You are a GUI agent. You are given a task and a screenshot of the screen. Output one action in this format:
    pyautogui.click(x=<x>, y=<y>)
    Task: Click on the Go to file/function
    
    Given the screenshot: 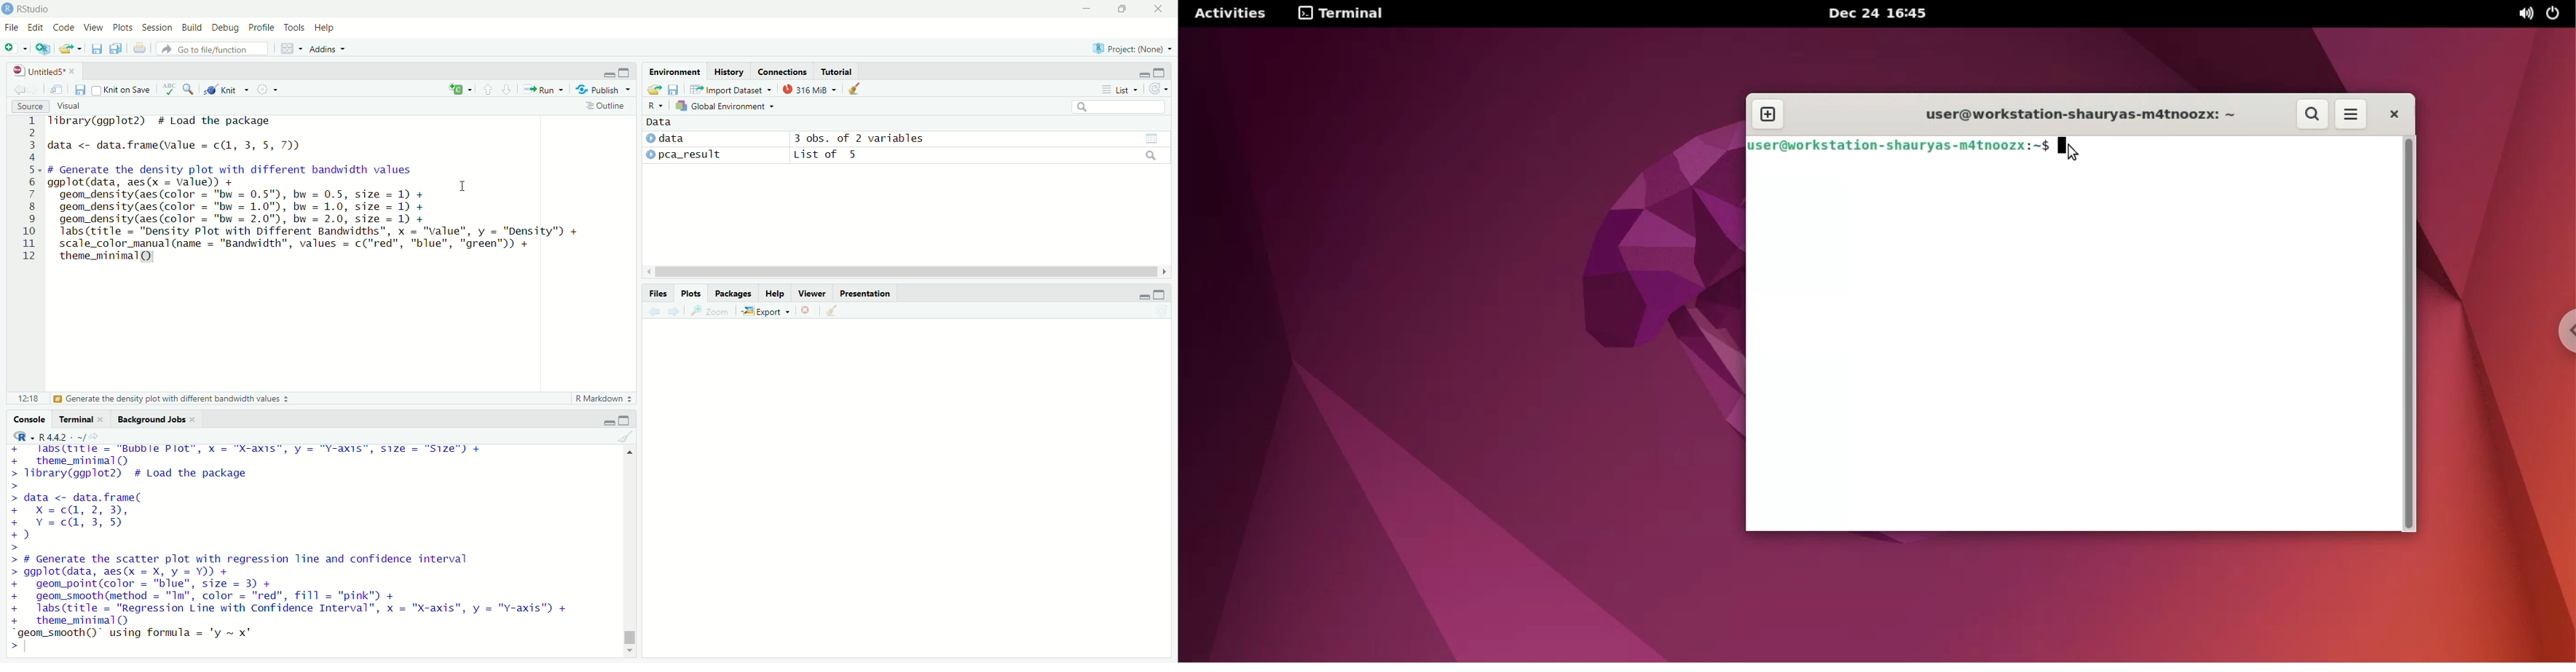 What is the action you would take?
    pyautogui.click(x=212, y=49)
    